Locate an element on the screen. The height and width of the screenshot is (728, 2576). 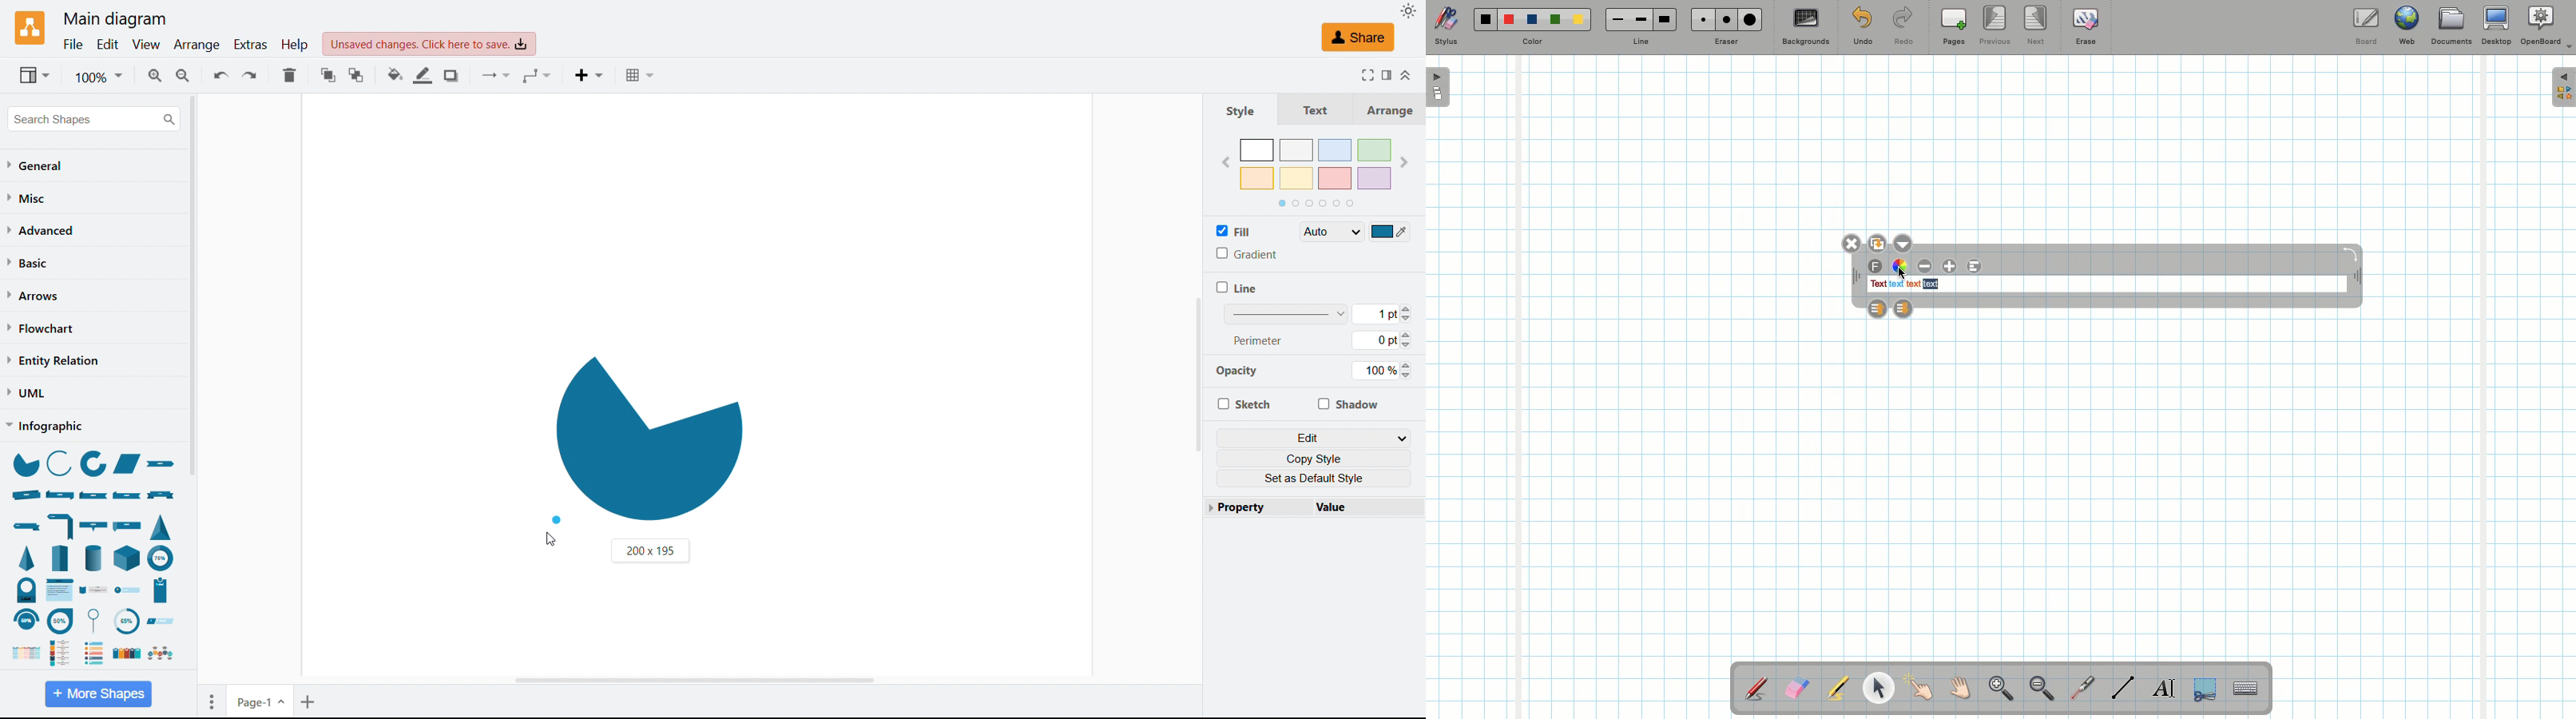
numbered entry vertical is located at coordinates (161, 591).